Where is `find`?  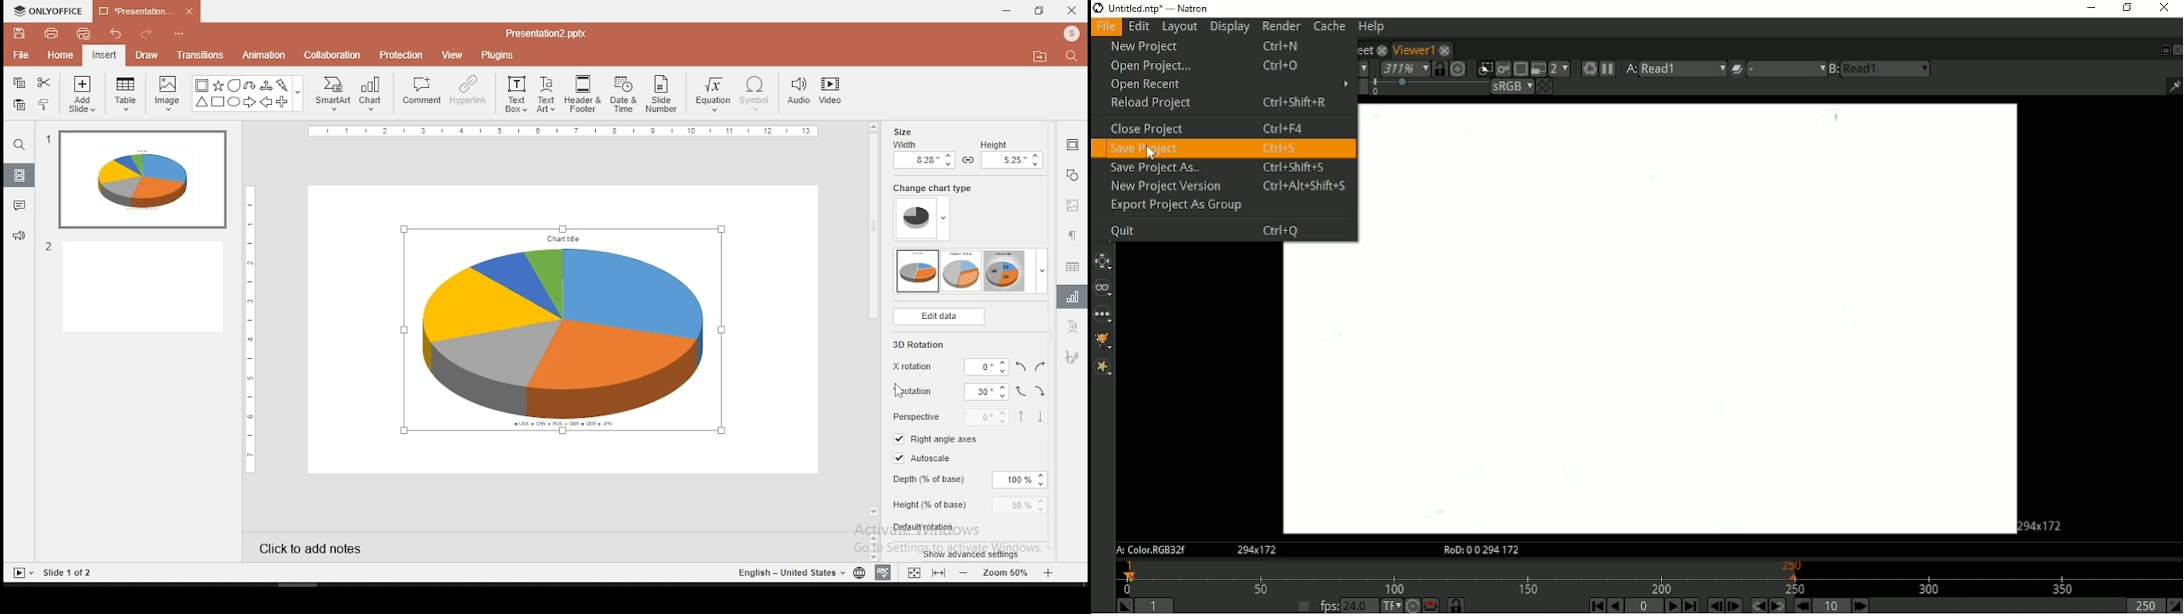 find is located at coordinates (20, 144).